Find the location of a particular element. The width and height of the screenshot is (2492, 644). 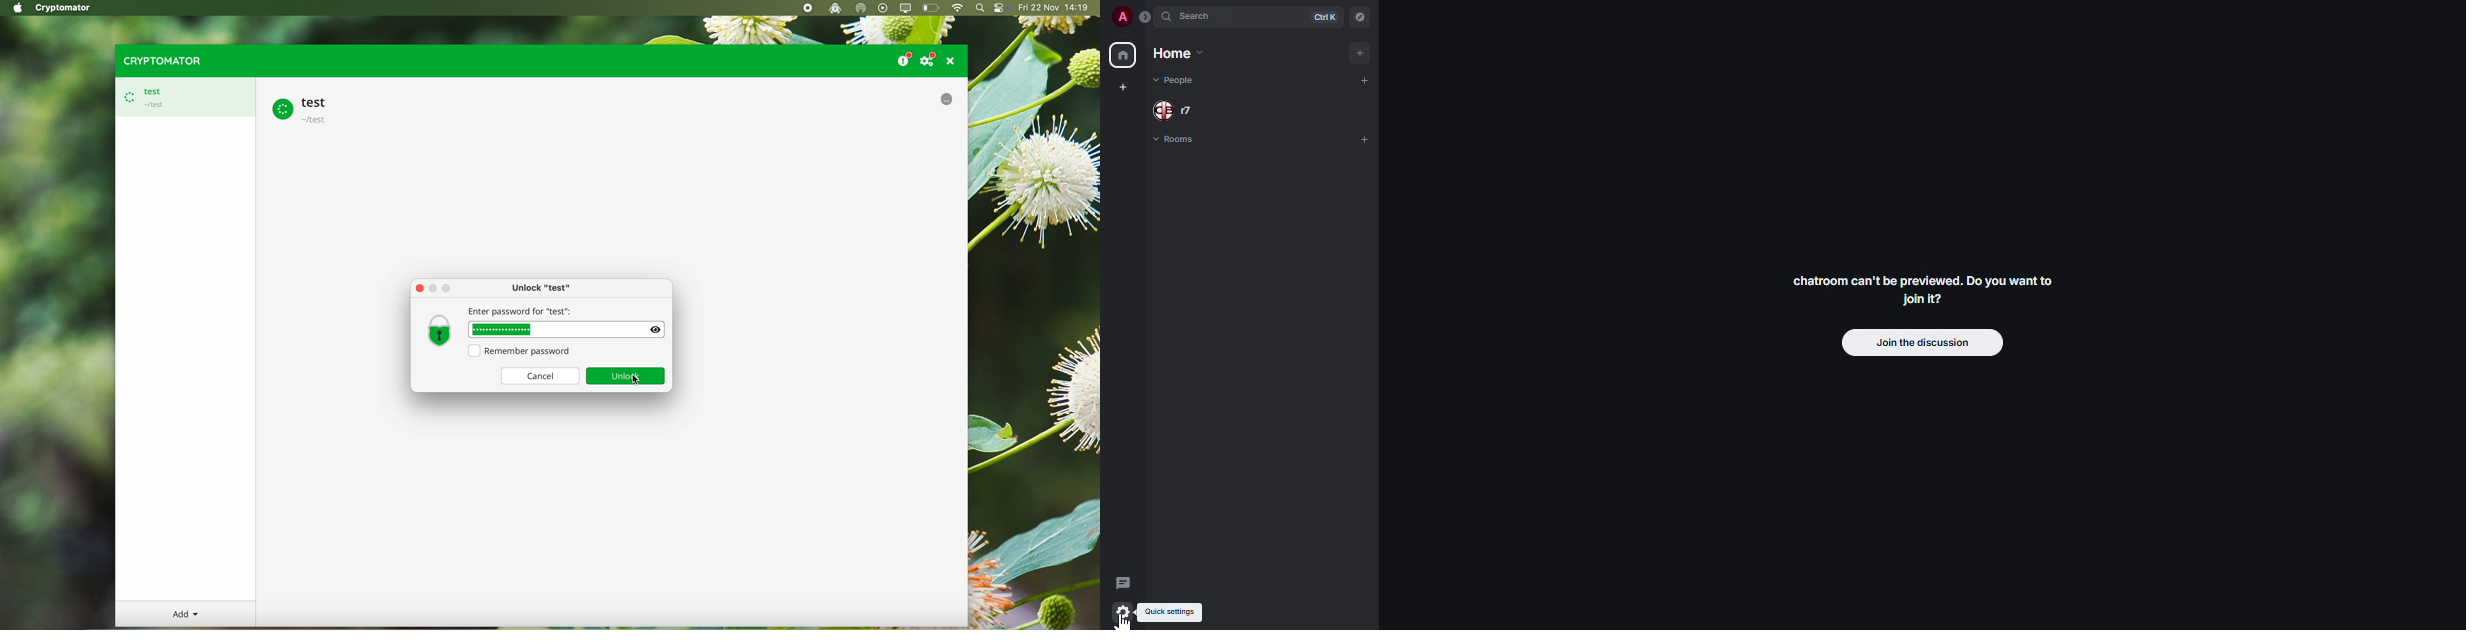

quick settings is located at coordinates (1124, 613).